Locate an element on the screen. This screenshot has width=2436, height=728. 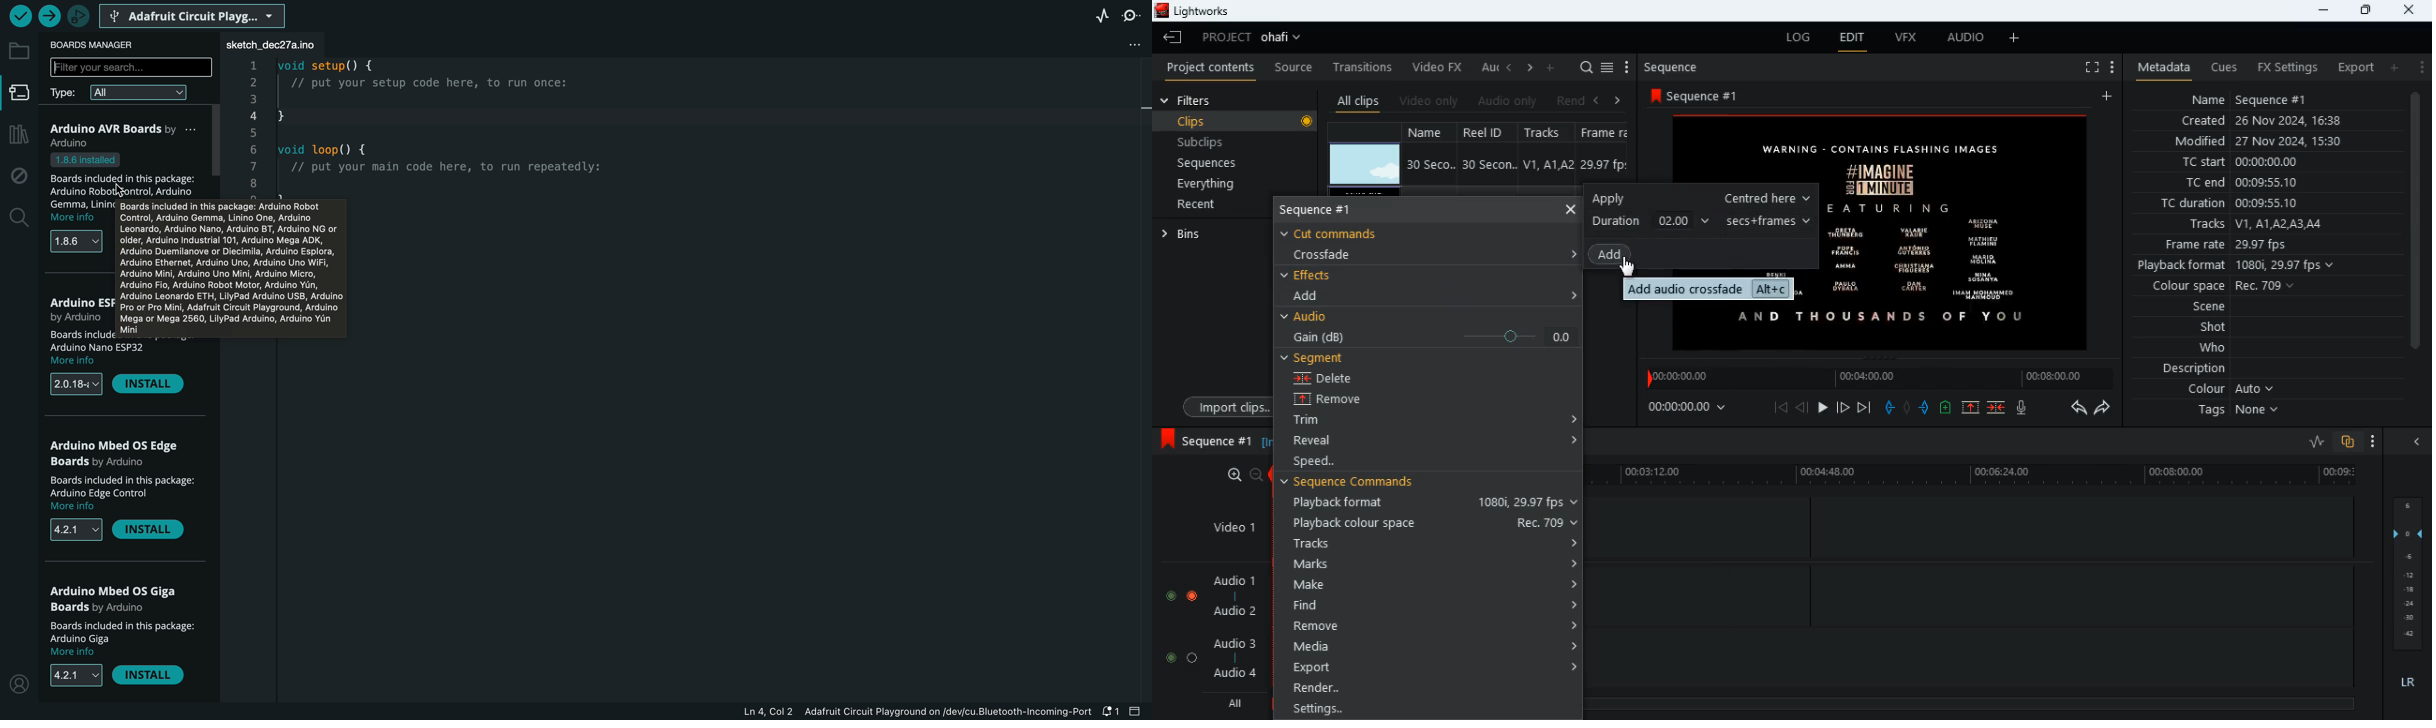
import clips is located at coordinates (1223, 406).